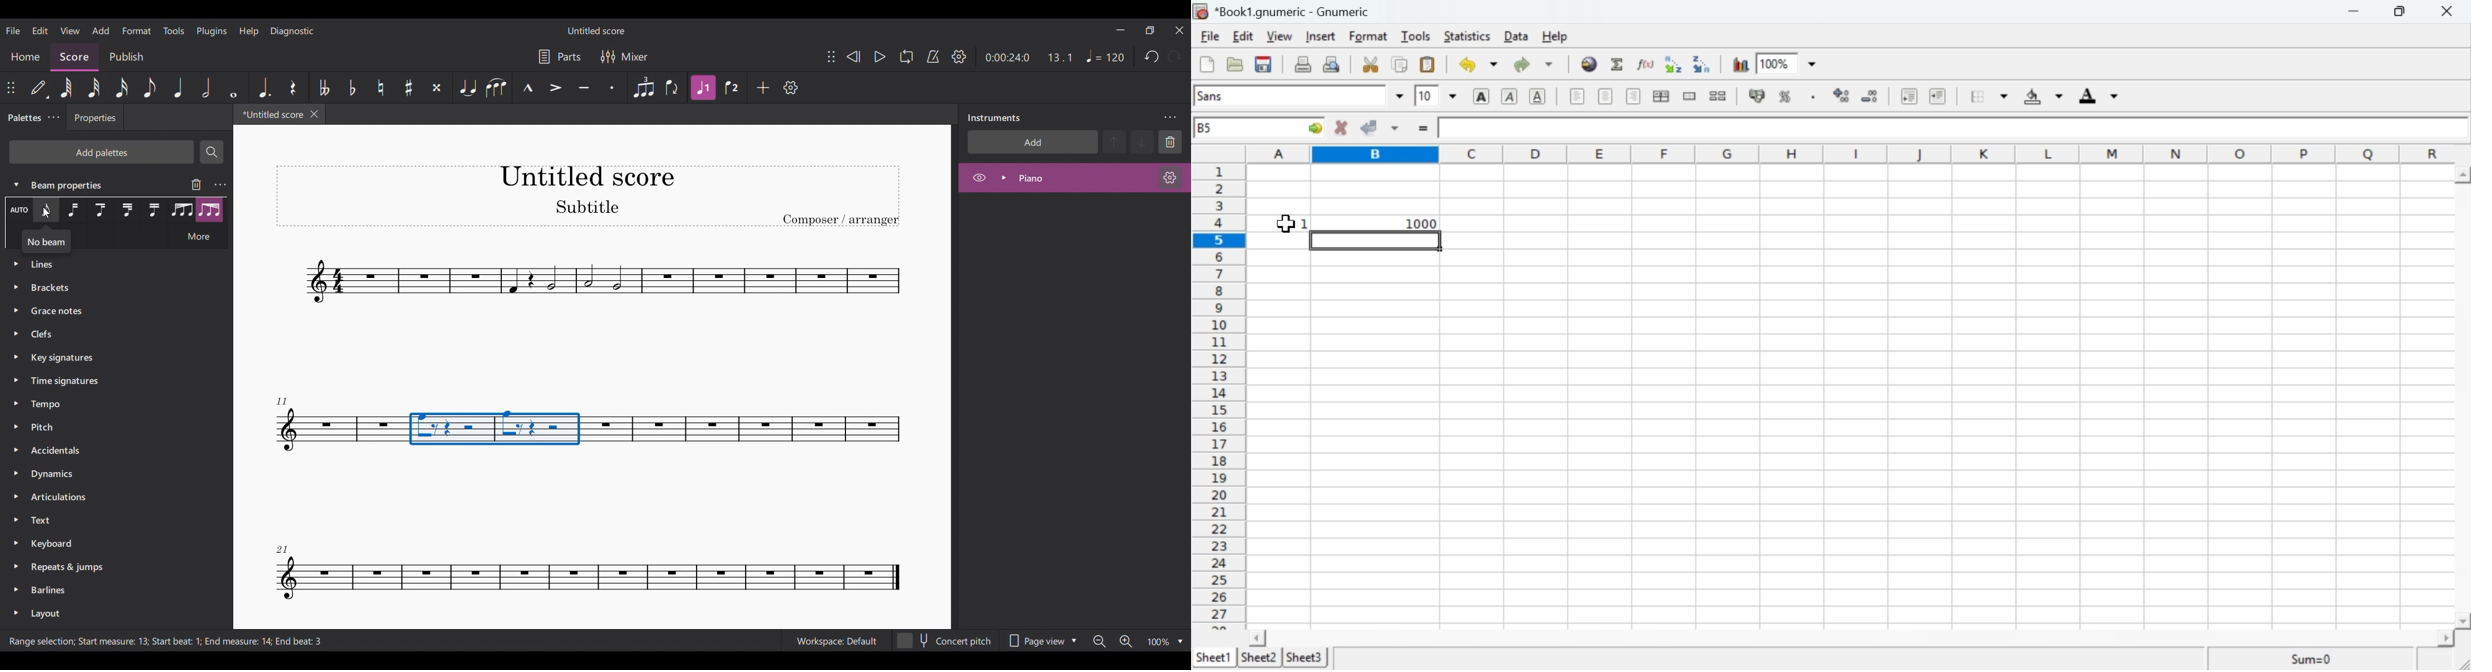 Image resolution: width=2492 pixels, height=672 pixels. I want to click on Rewind, so click(853, 56).